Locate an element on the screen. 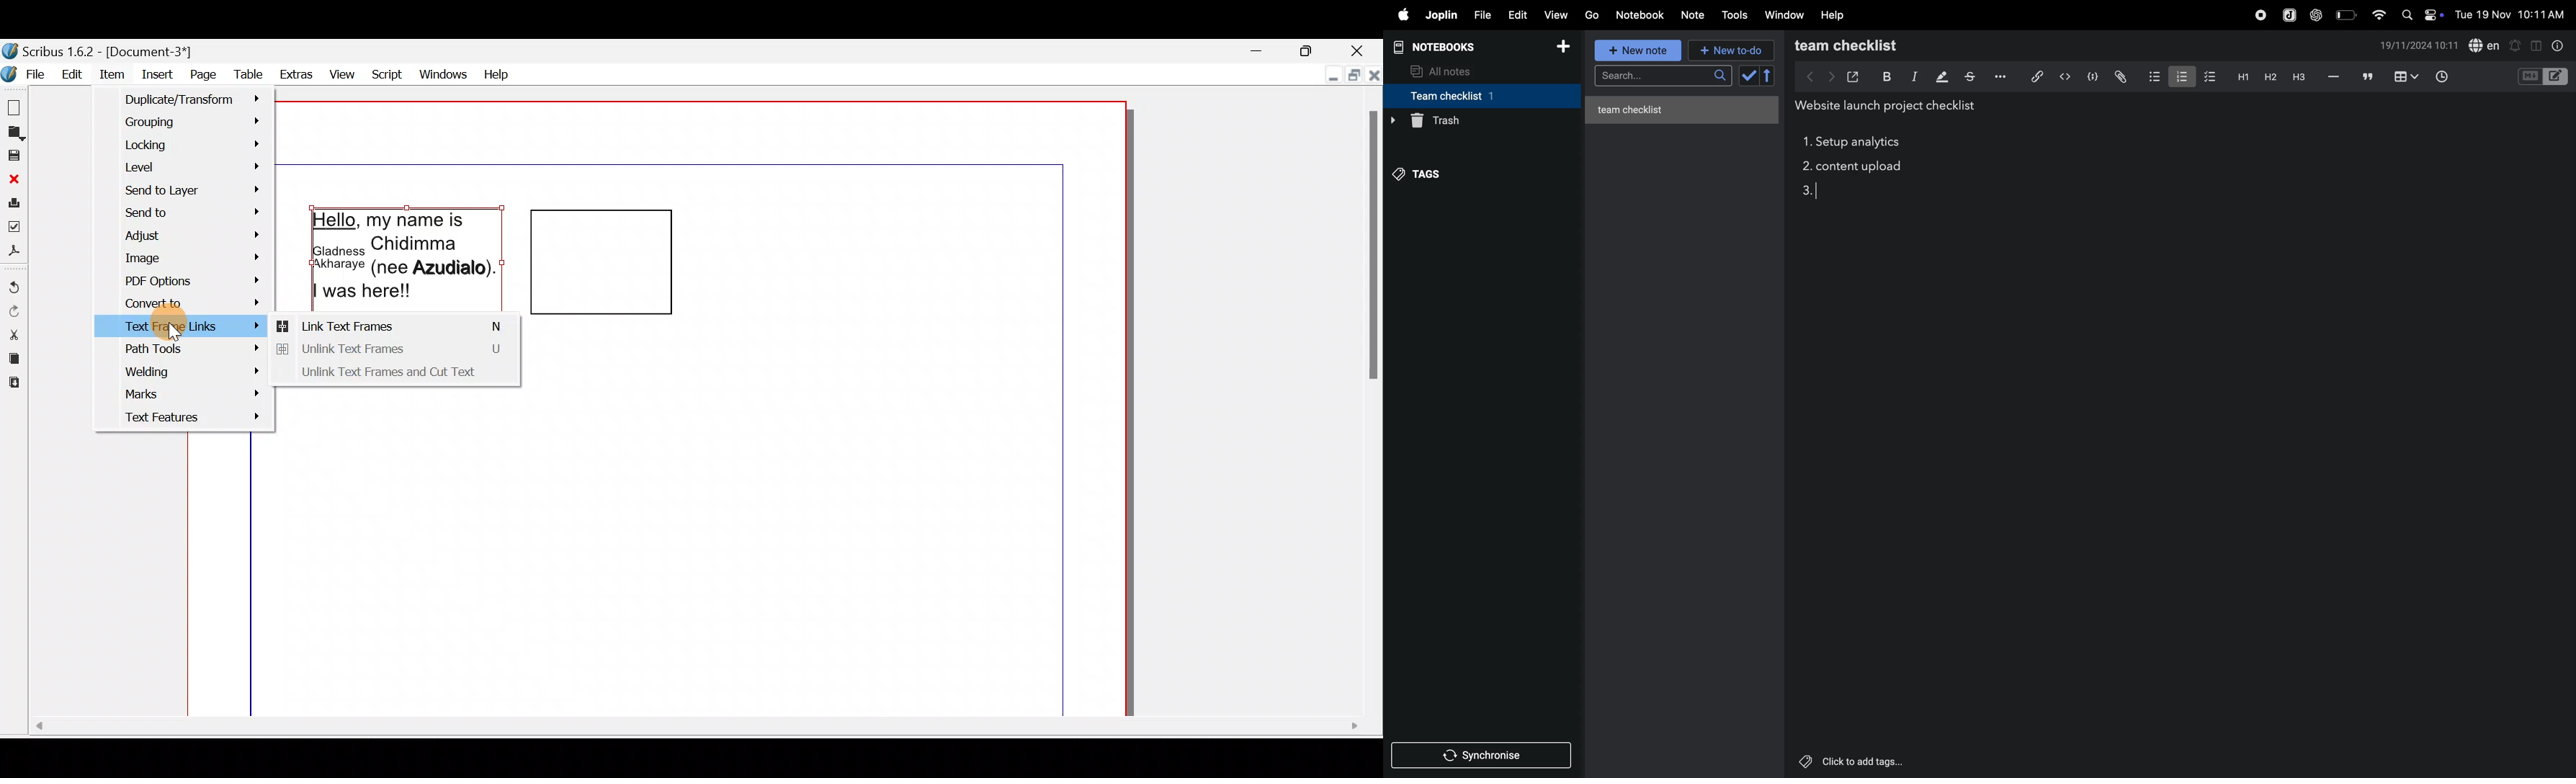  note is located at coordinates (1697, 13).